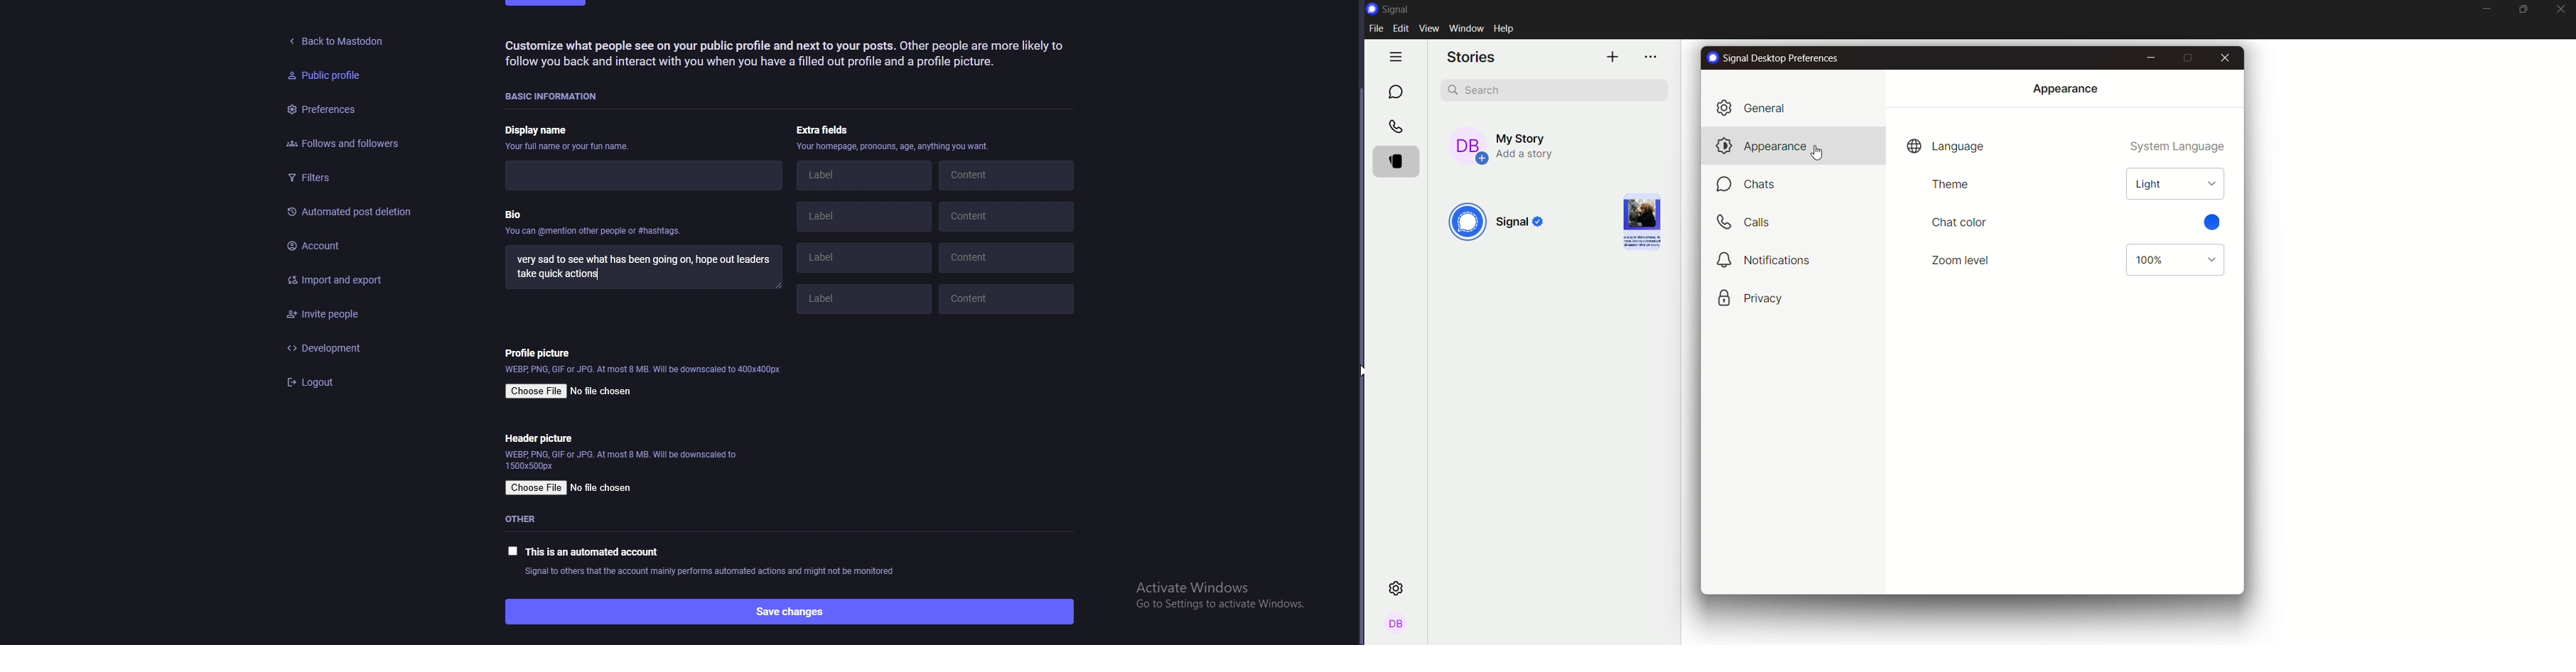 Image resolution: width=2576 pixels, height=672 pixels. I want to click on other, so click(529, 519).